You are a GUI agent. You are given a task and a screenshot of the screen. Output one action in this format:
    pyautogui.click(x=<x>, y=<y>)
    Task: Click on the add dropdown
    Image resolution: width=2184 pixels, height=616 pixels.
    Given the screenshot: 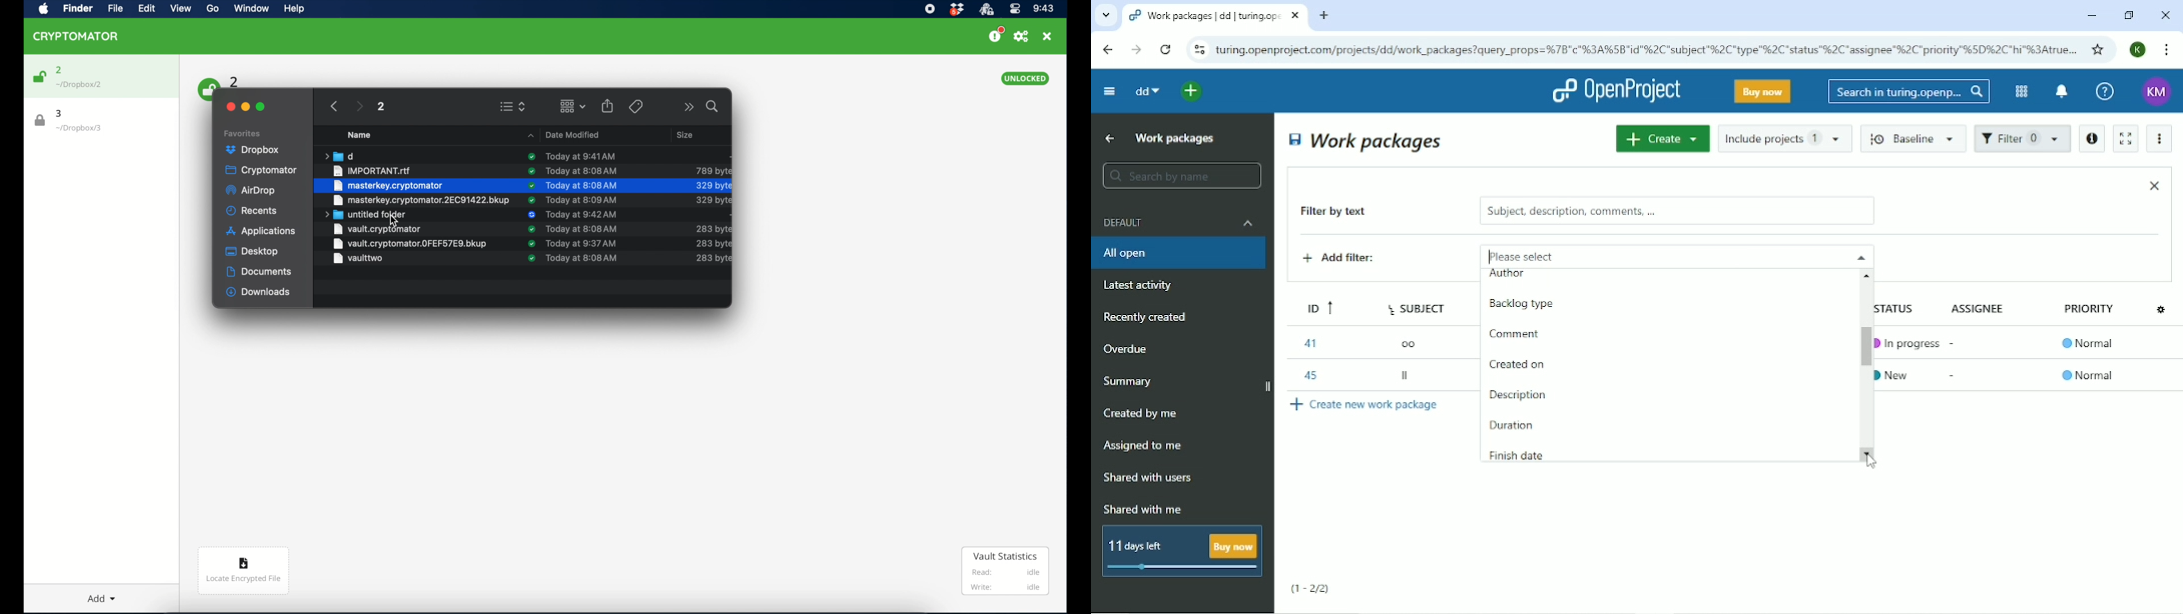 What is the action you would take?
    pyautogui.click(x=97, y=594)
    